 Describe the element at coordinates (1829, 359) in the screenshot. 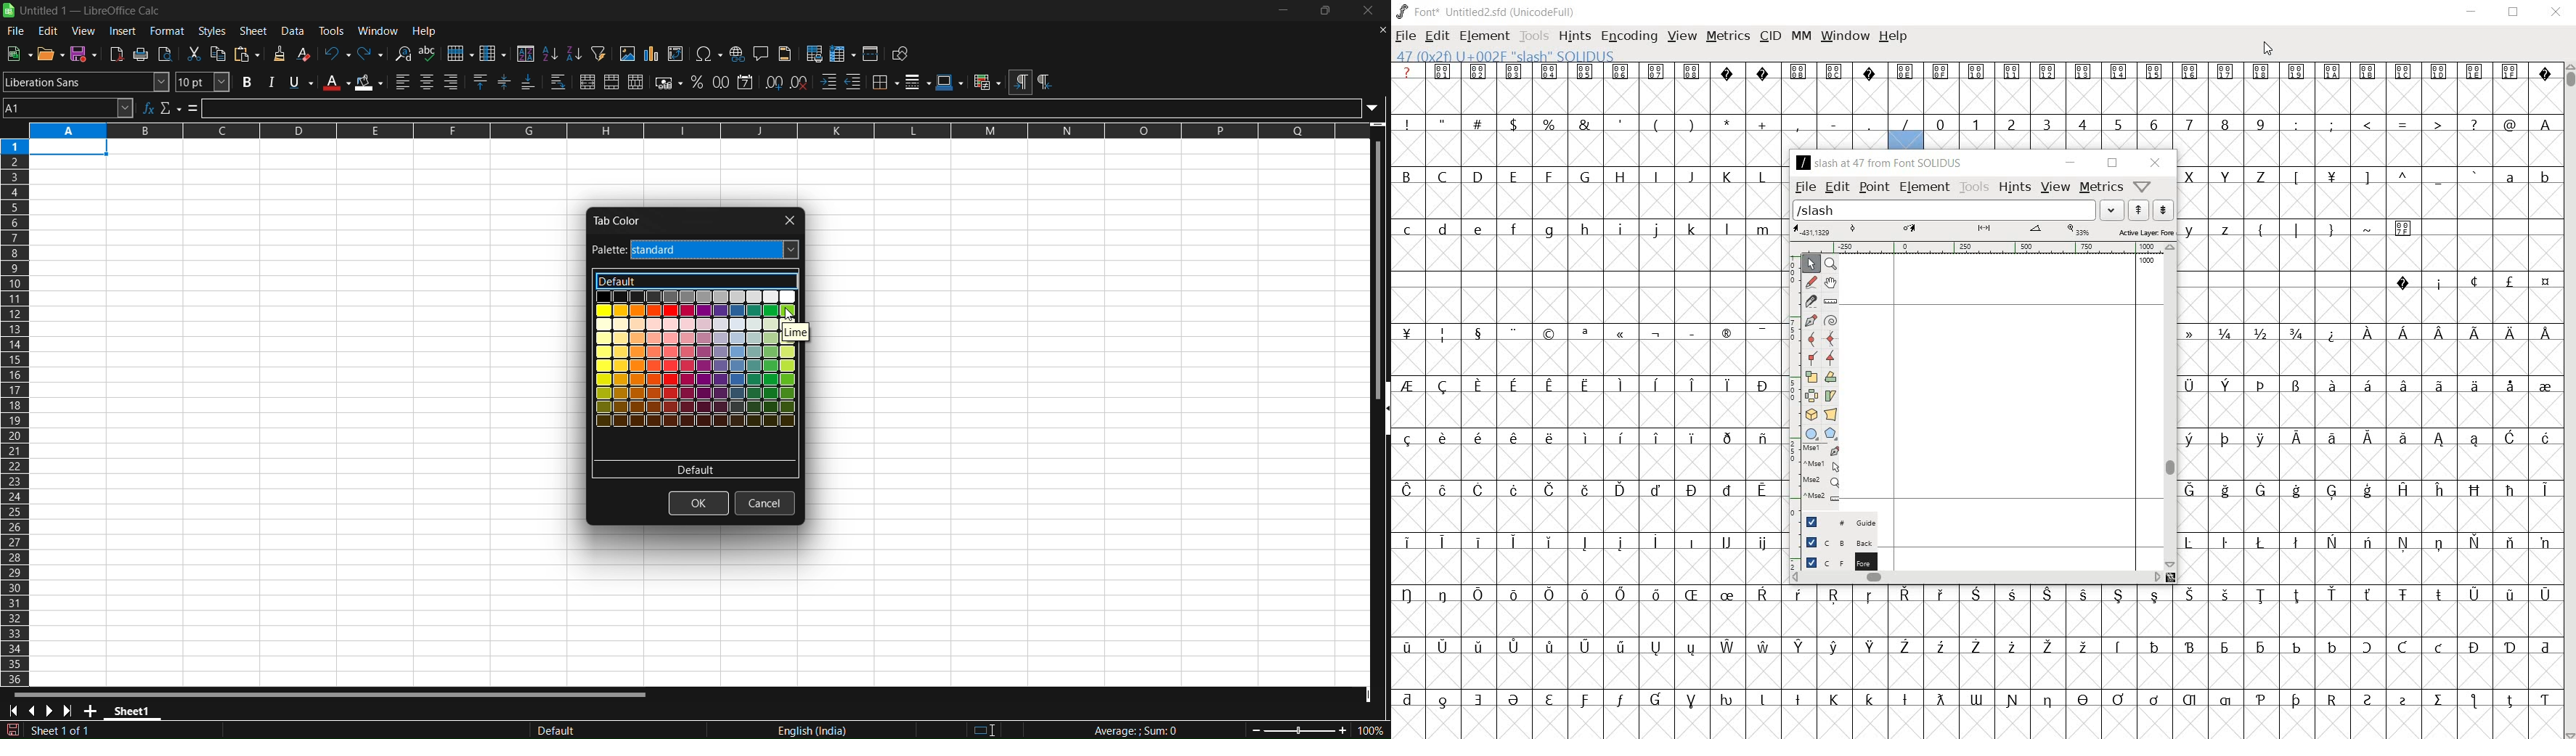

I see `Add a corner point` at that location.